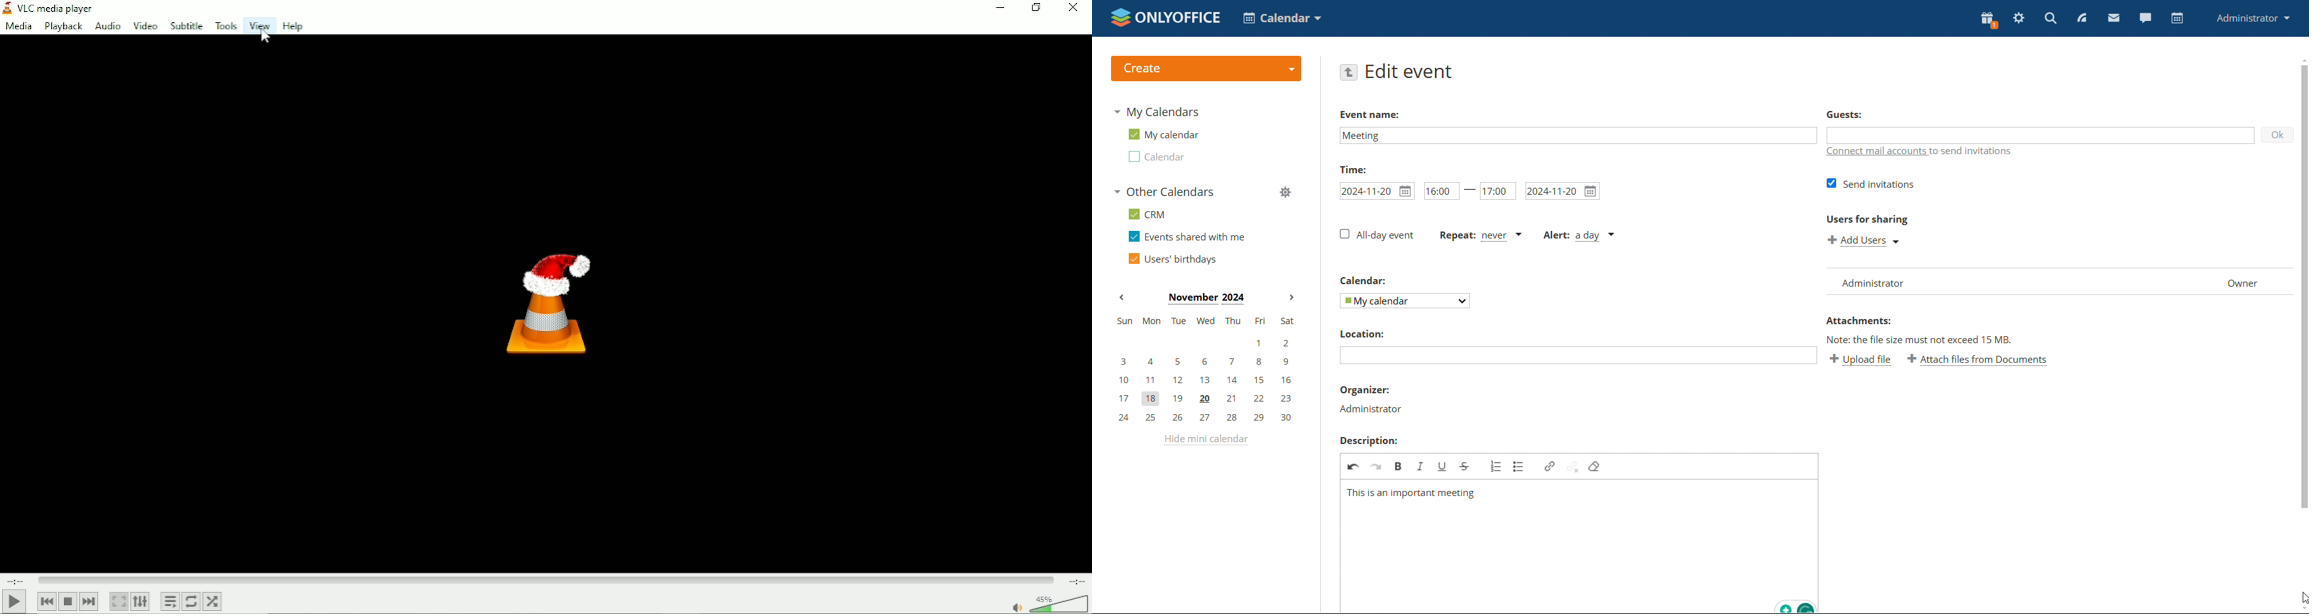 Image resolution: width=2324 pixels, height=616 pixels. I want to click on month on display, so click(1206, 299).